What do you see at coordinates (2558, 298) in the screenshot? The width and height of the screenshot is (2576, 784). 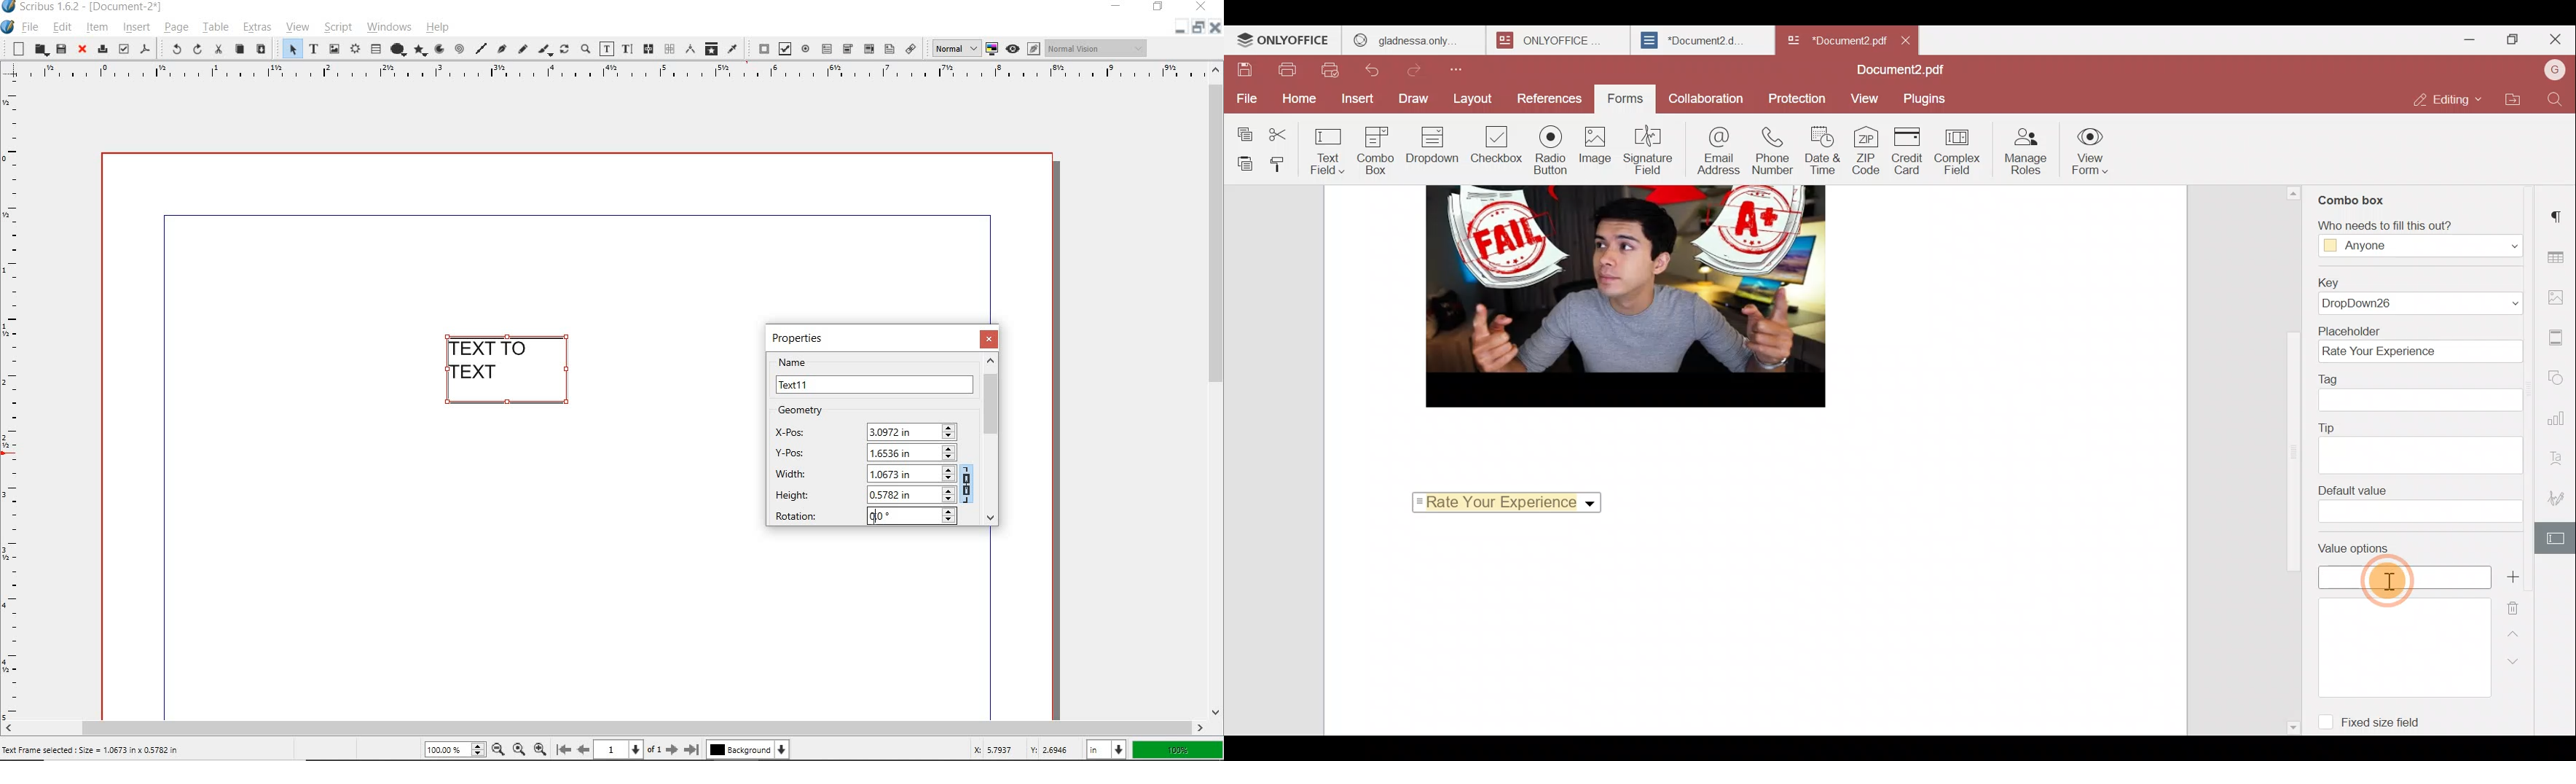 I see `Image settings` at bounding box center [2558, 298].